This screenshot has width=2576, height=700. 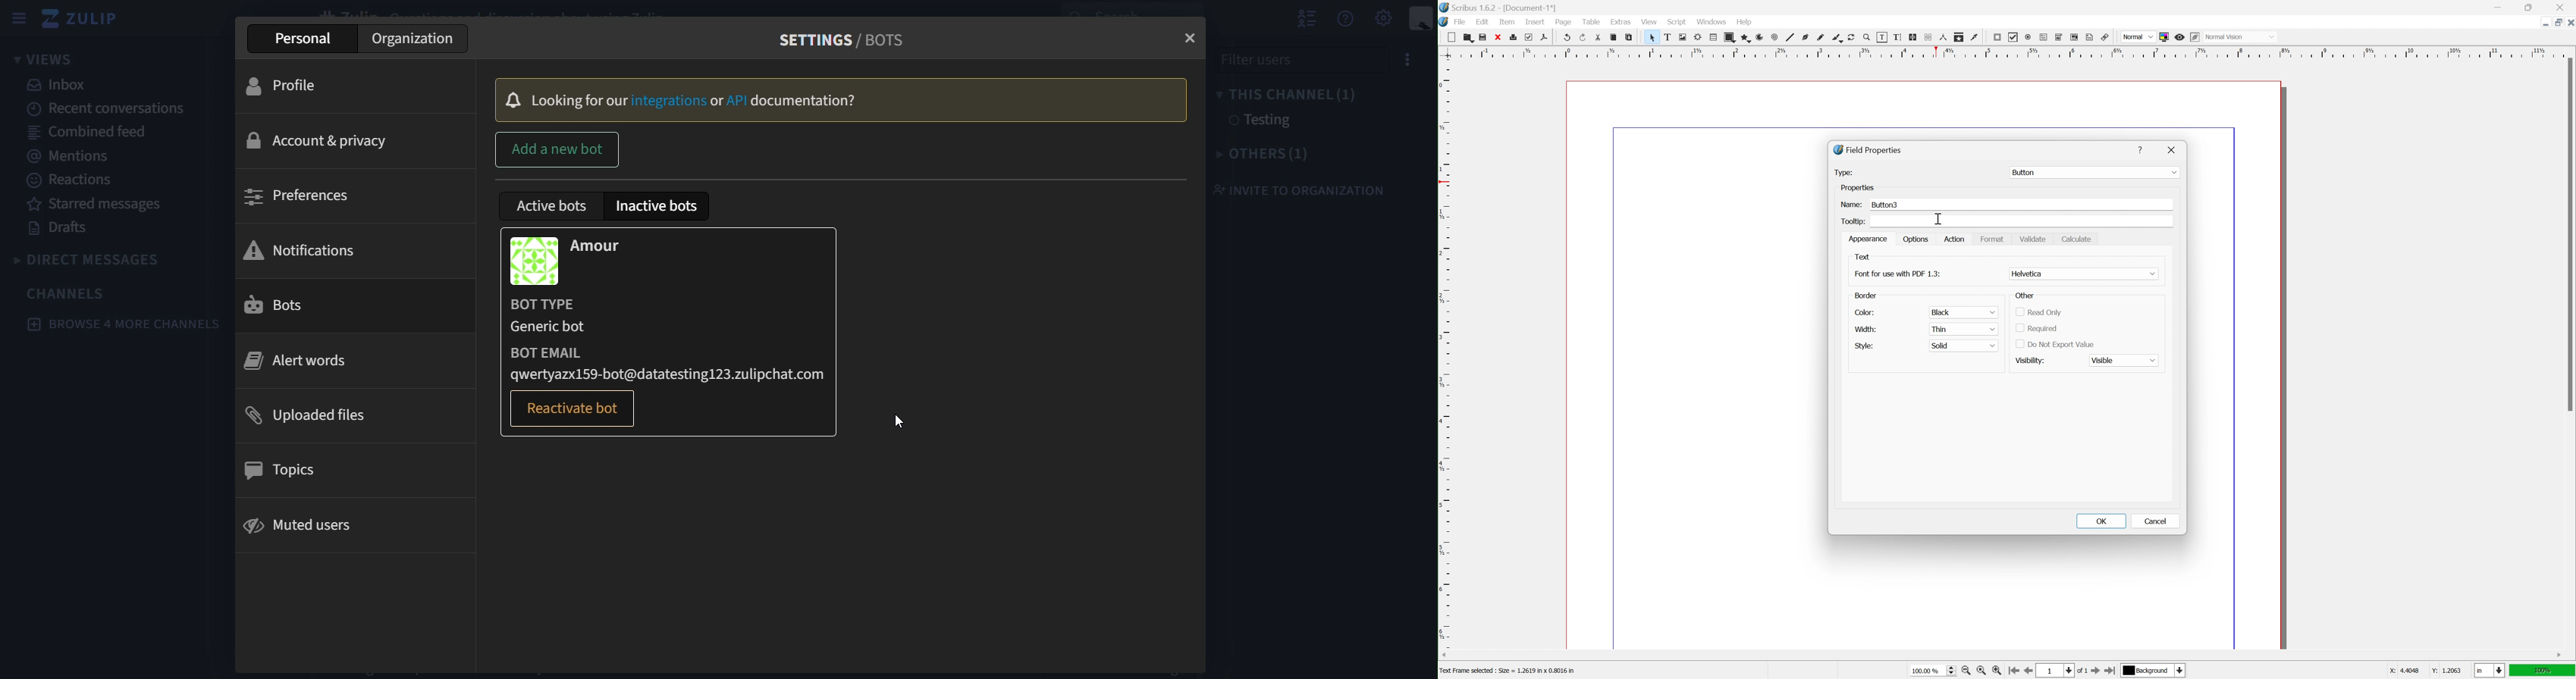 What do you see at coordinates (2039, 312) in the screenshot?
I see `read only` at bounding box center [2039, 312].